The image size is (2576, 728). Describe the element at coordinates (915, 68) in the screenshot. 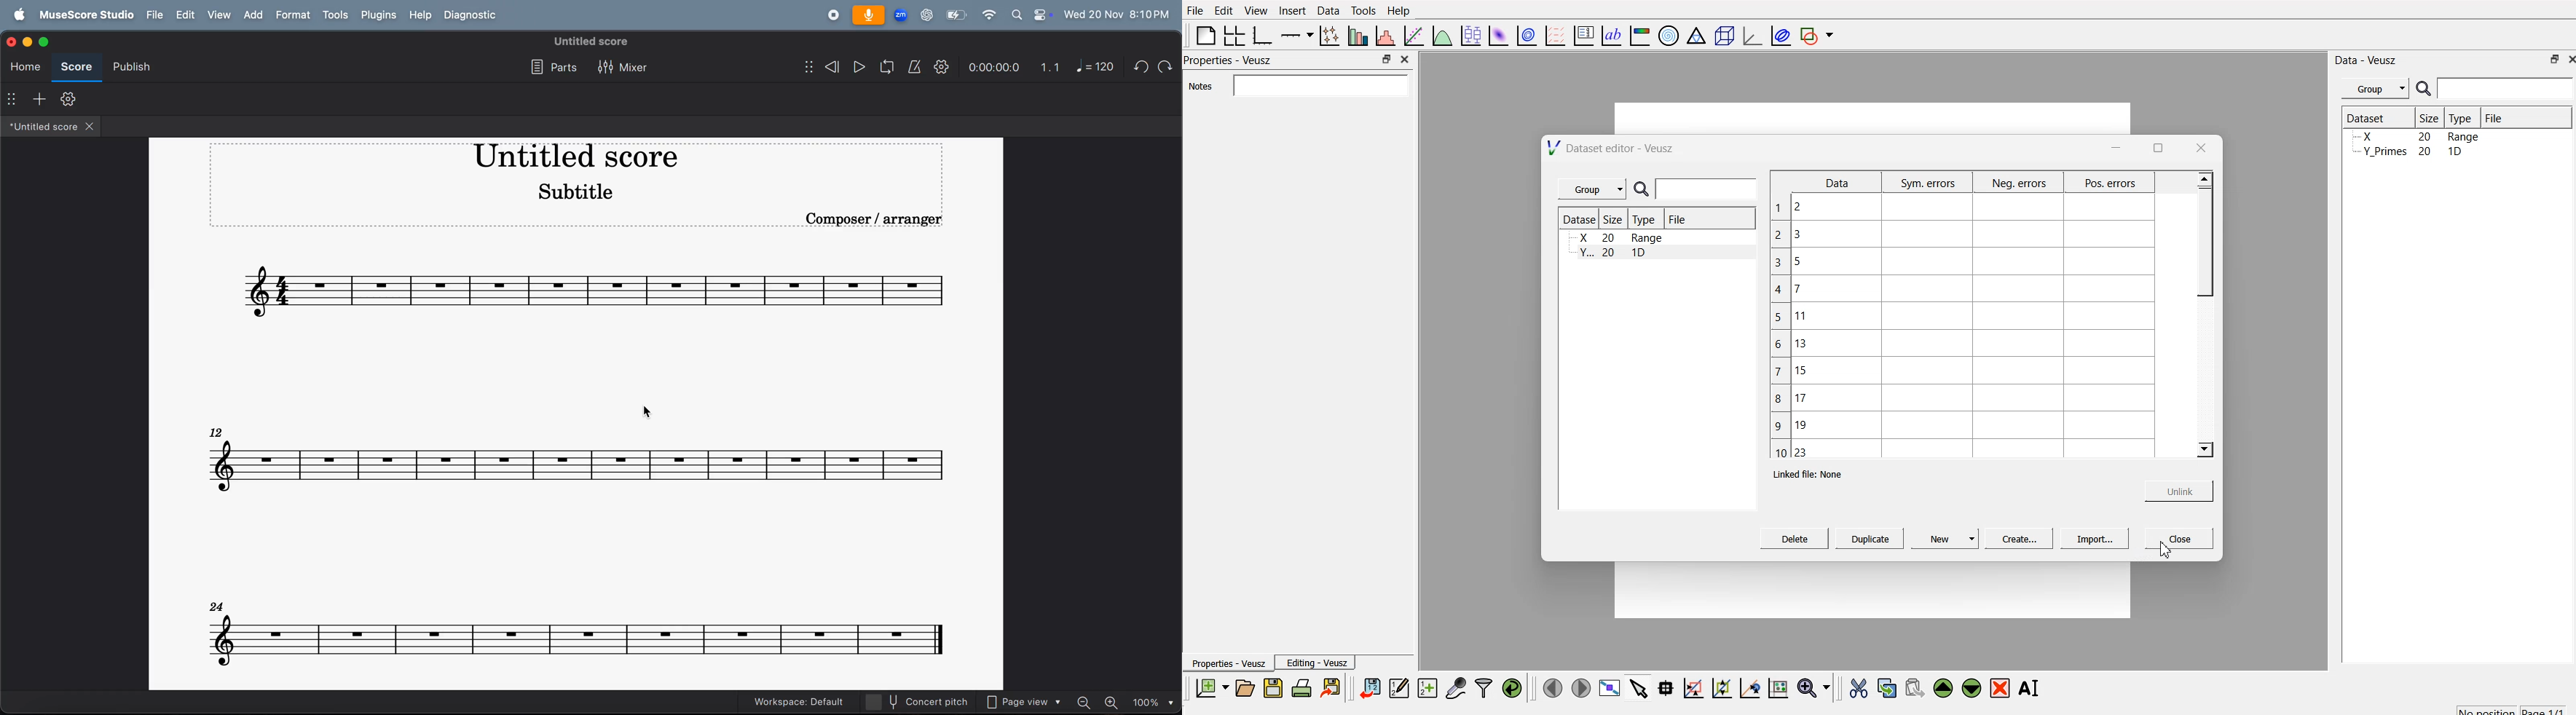

I see `metronome` at that location.